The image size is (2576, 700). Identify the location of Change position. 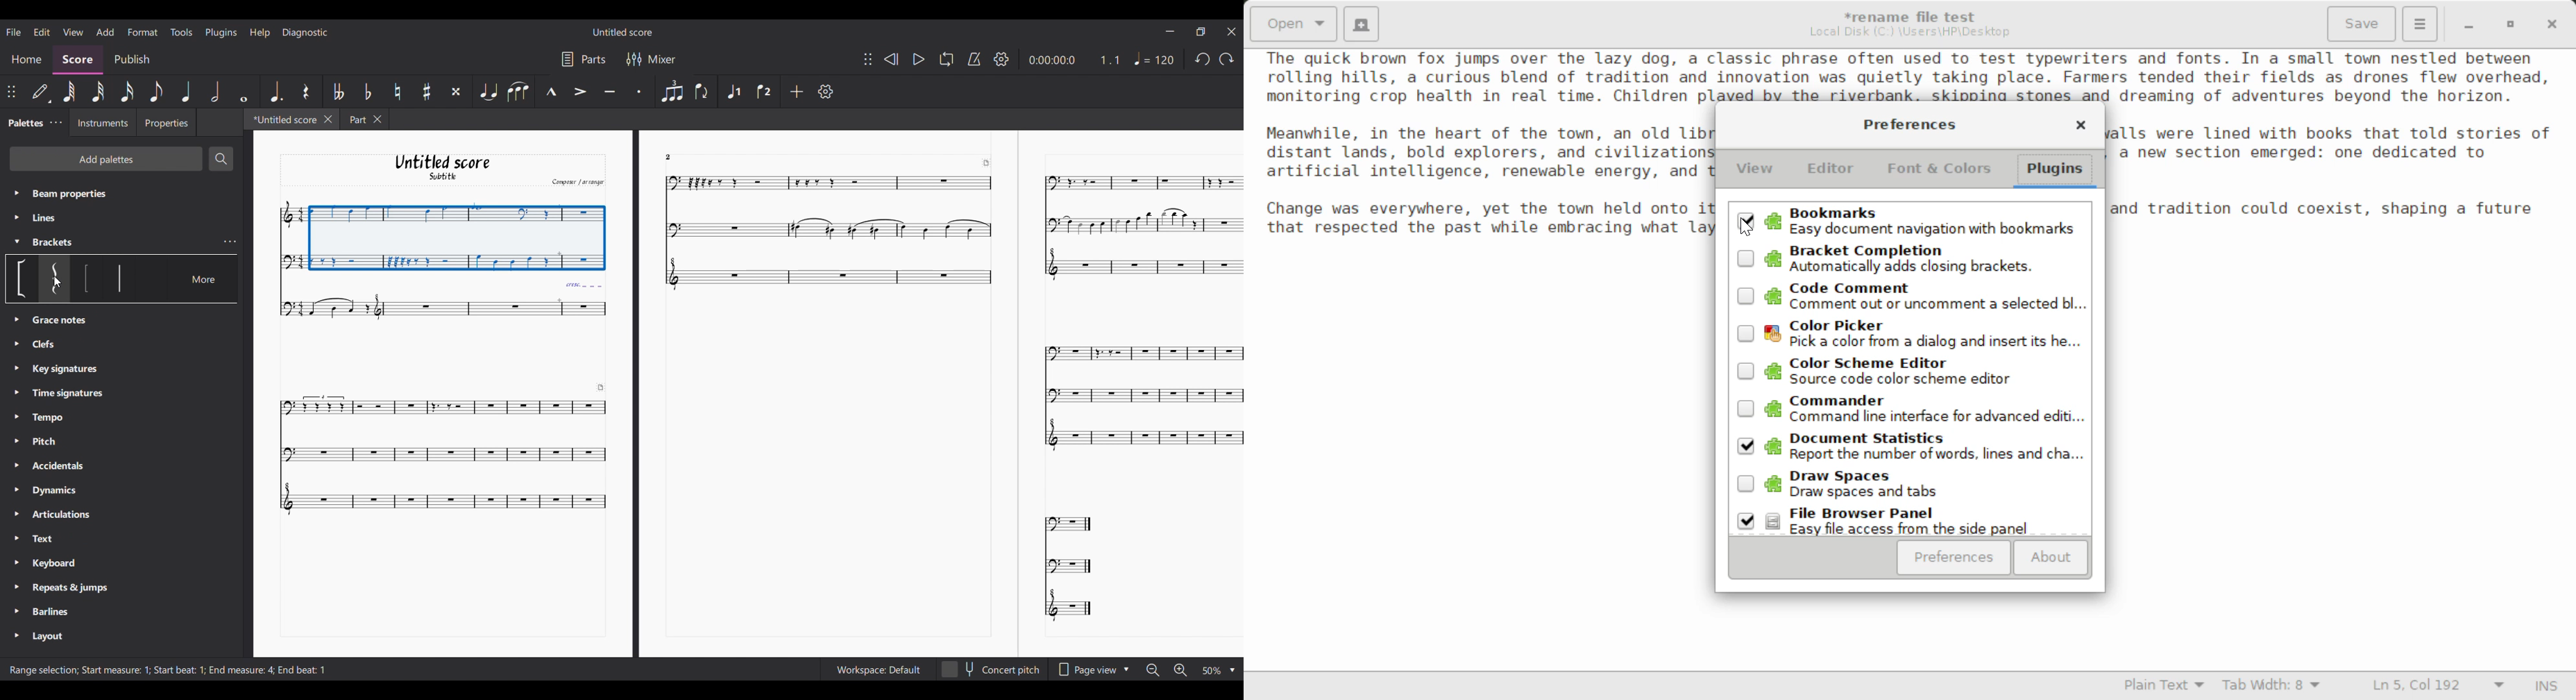
(867, 58).